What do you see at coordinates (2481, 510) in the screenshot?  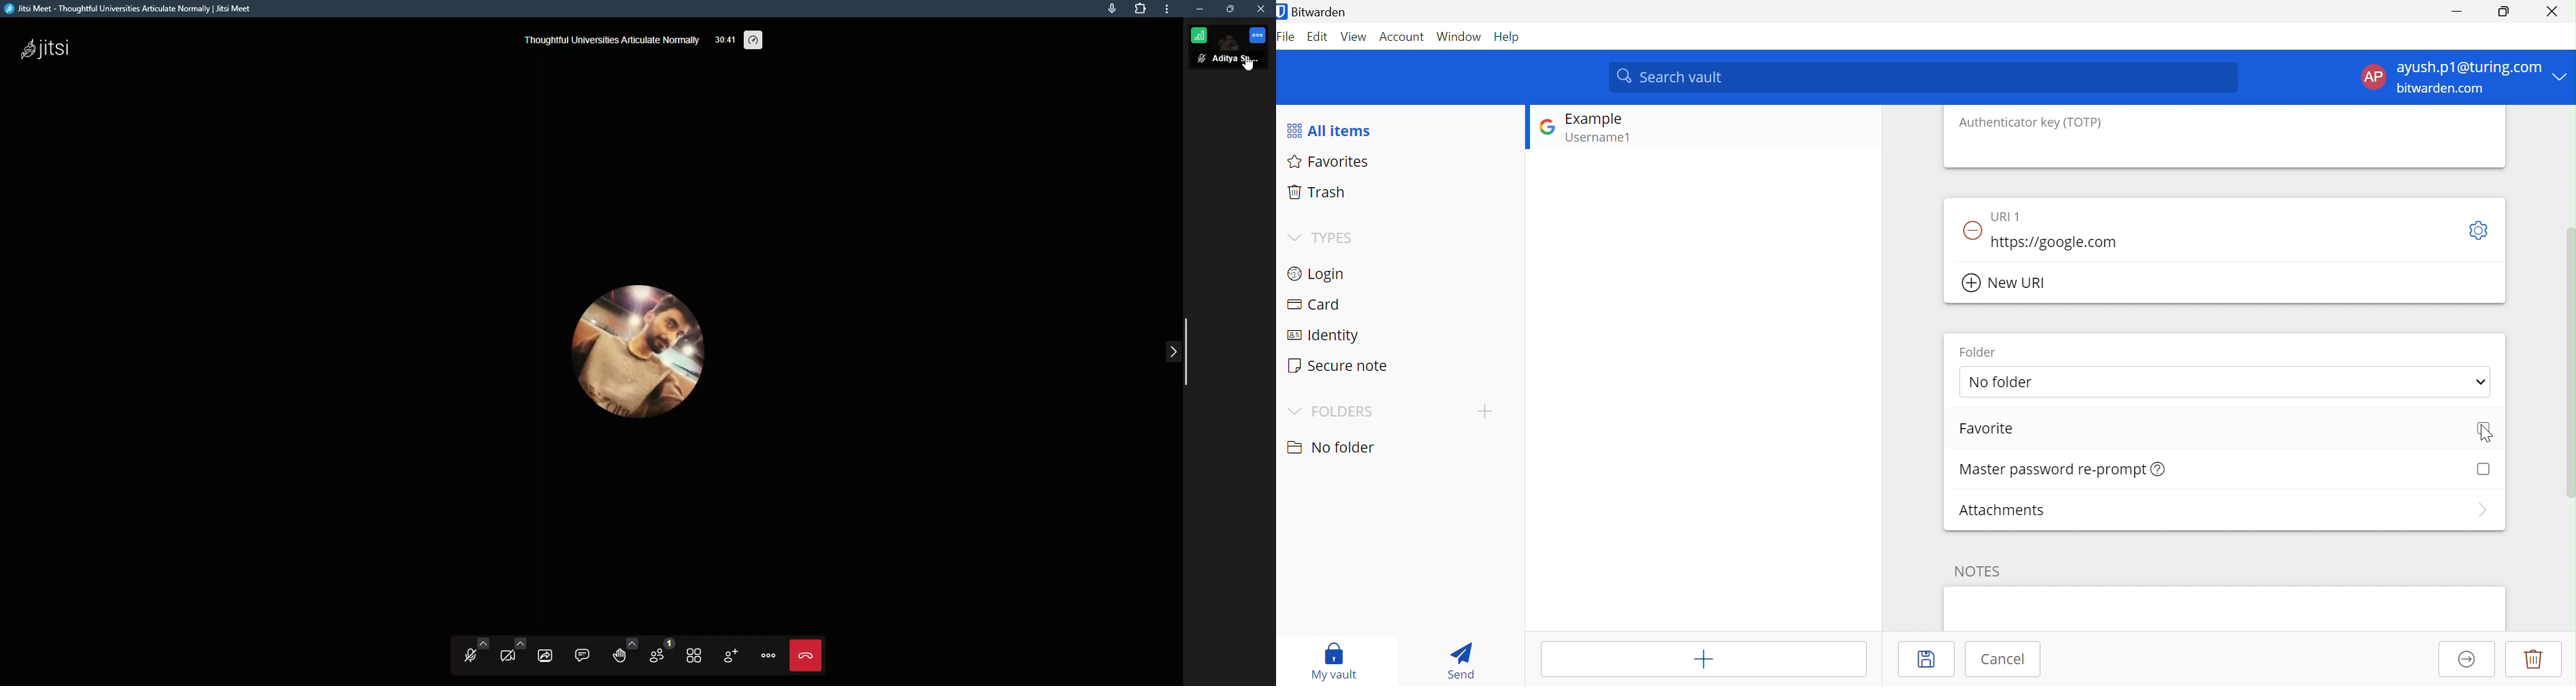 I see `More` at bounding box center [2481, 510].